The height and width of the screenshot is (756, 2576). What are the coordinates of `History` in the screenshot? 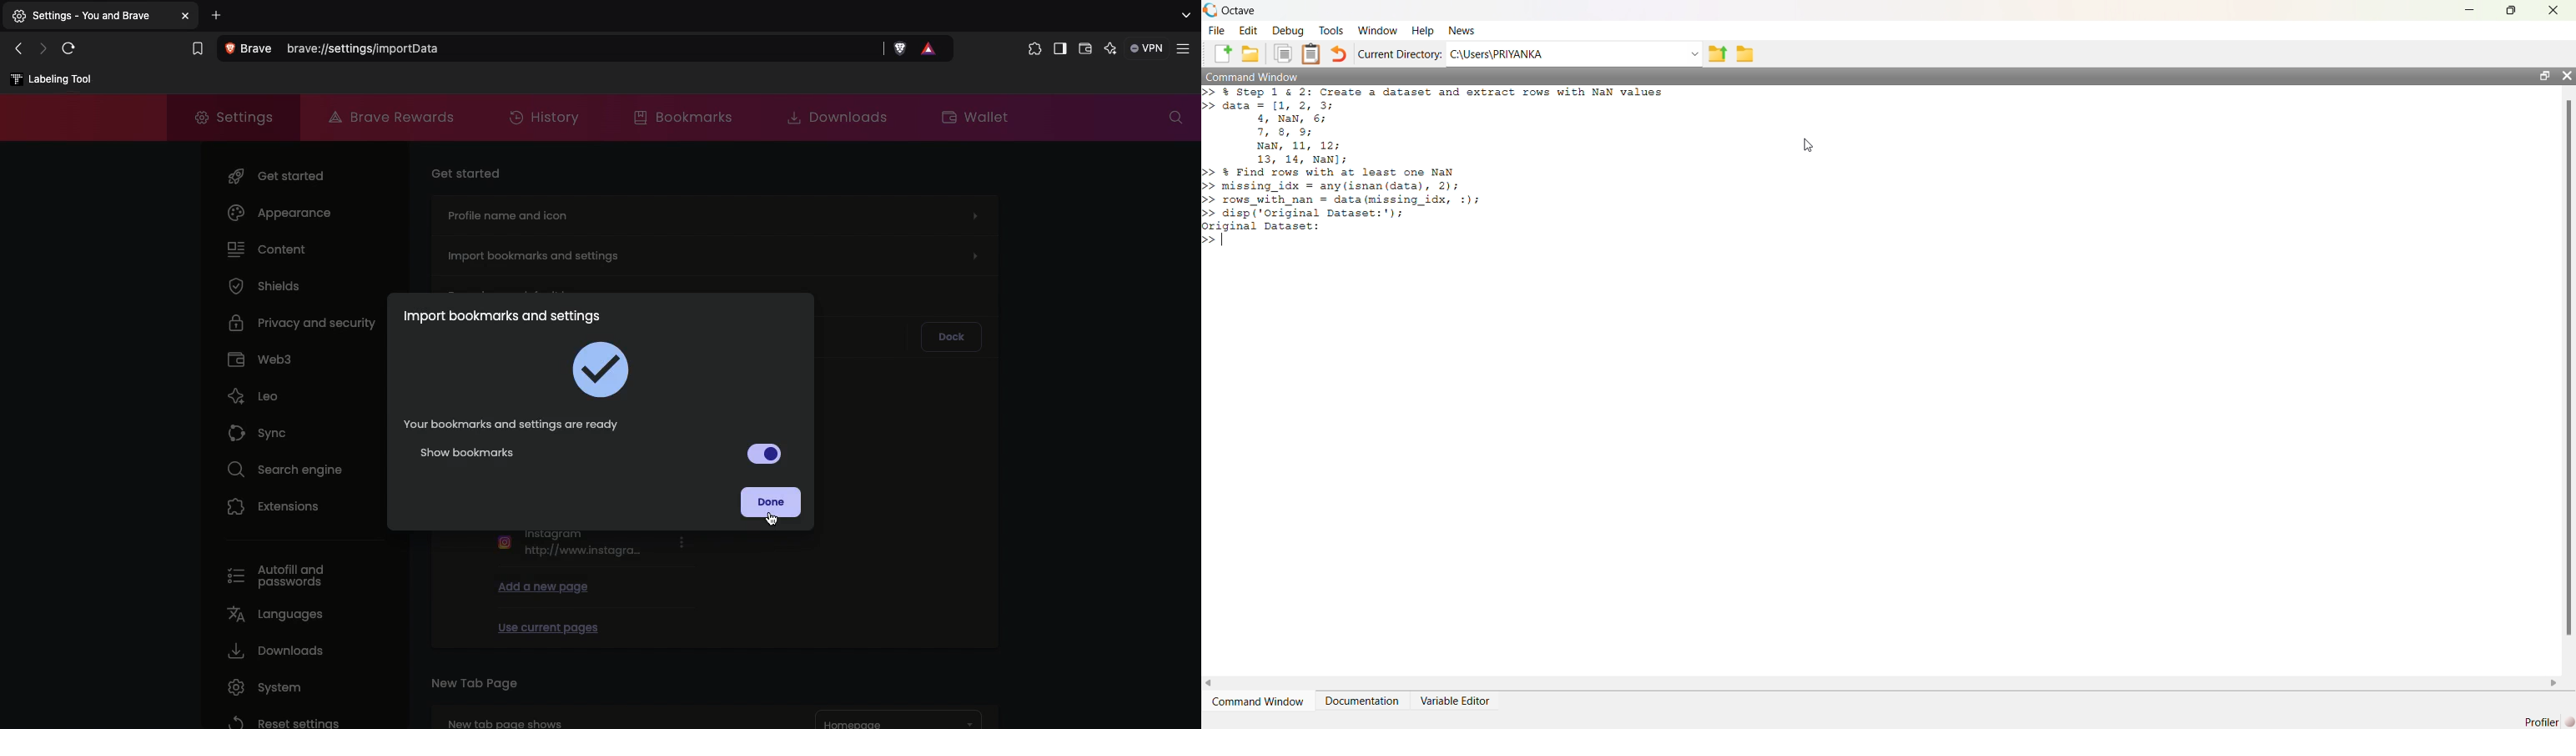 It's located at (547, 118).